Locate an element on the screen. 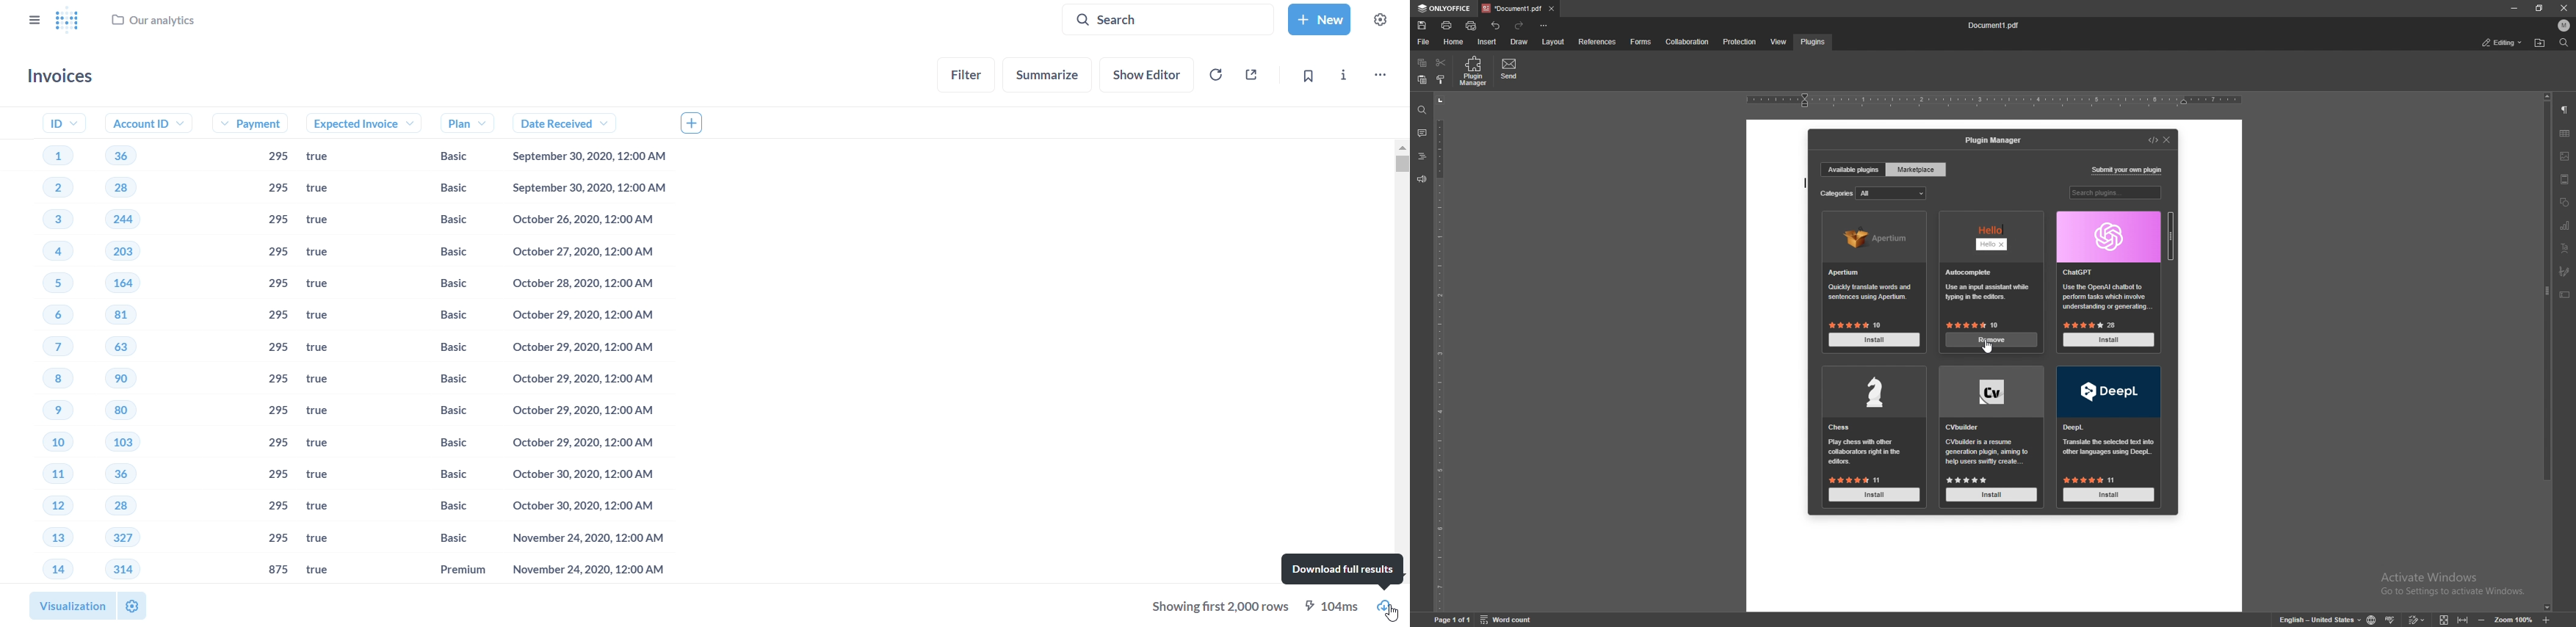 Image resolution: width=2576 pixels, height=644 pixels. copy style is located at coordinates (1442, 80).